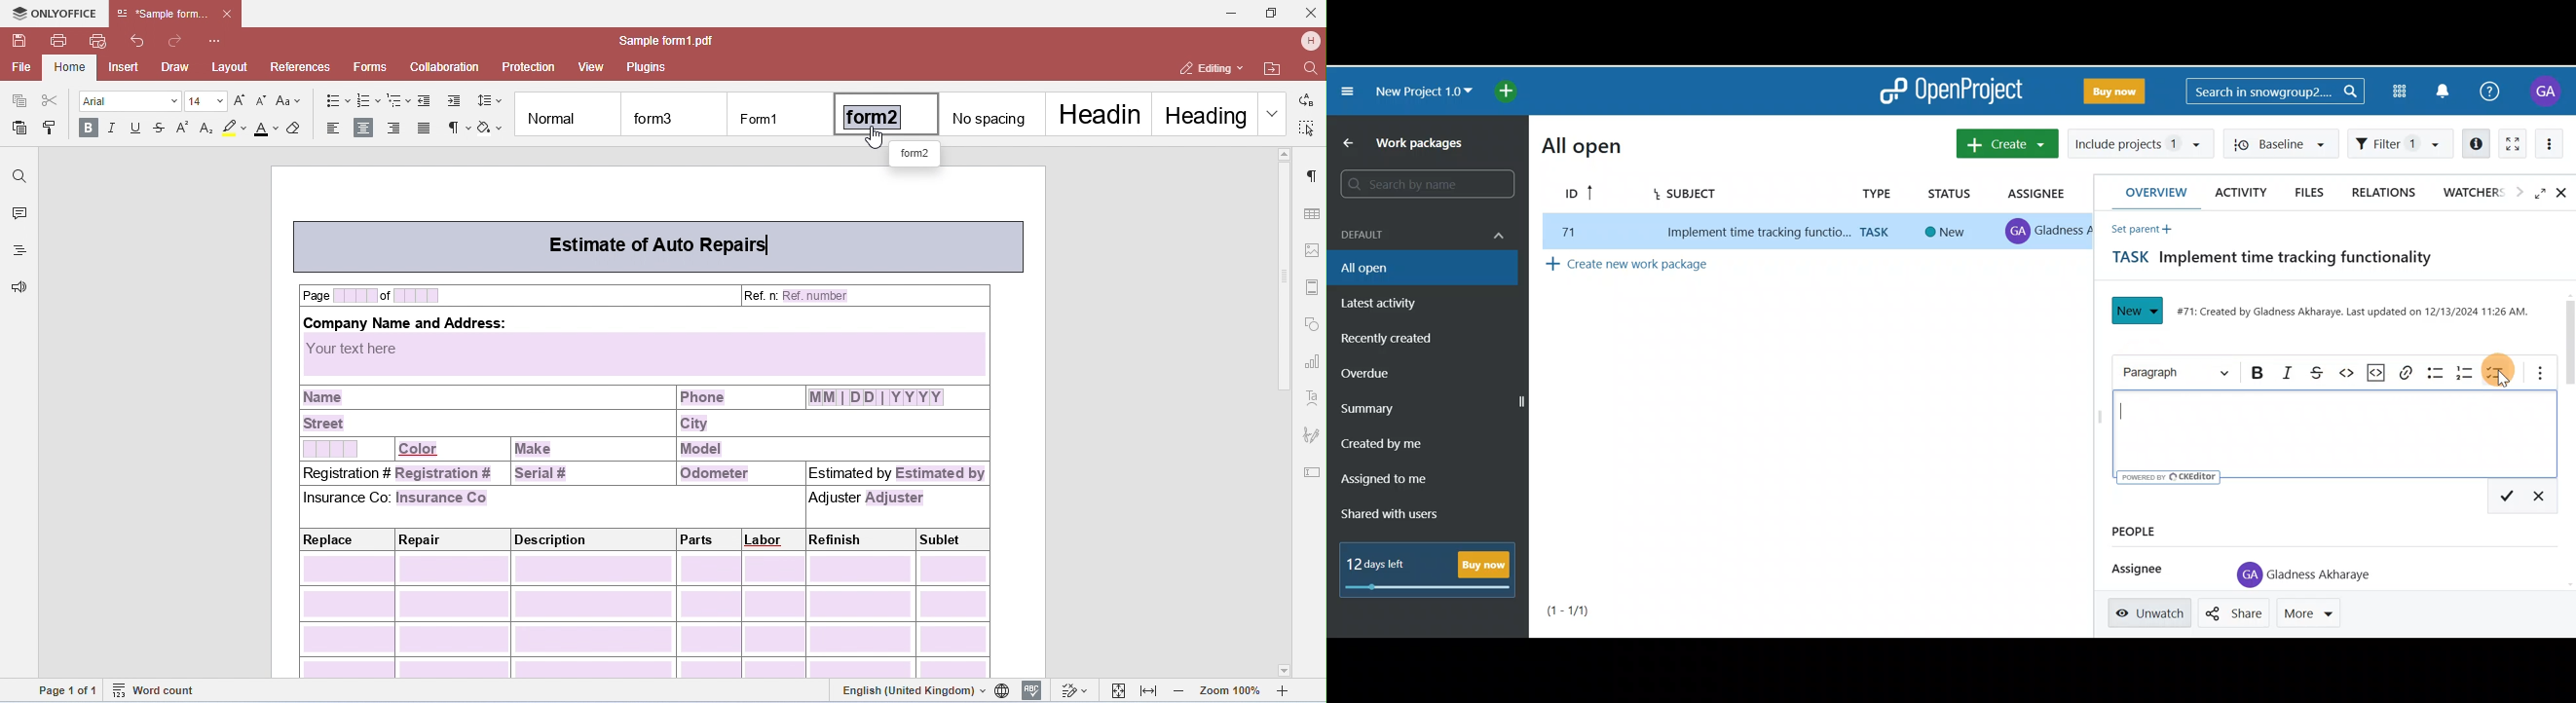  What do you see at coordinates (2287, 144) in the screenshot?
I see `Baseline` at bounding box center [2287, 144].